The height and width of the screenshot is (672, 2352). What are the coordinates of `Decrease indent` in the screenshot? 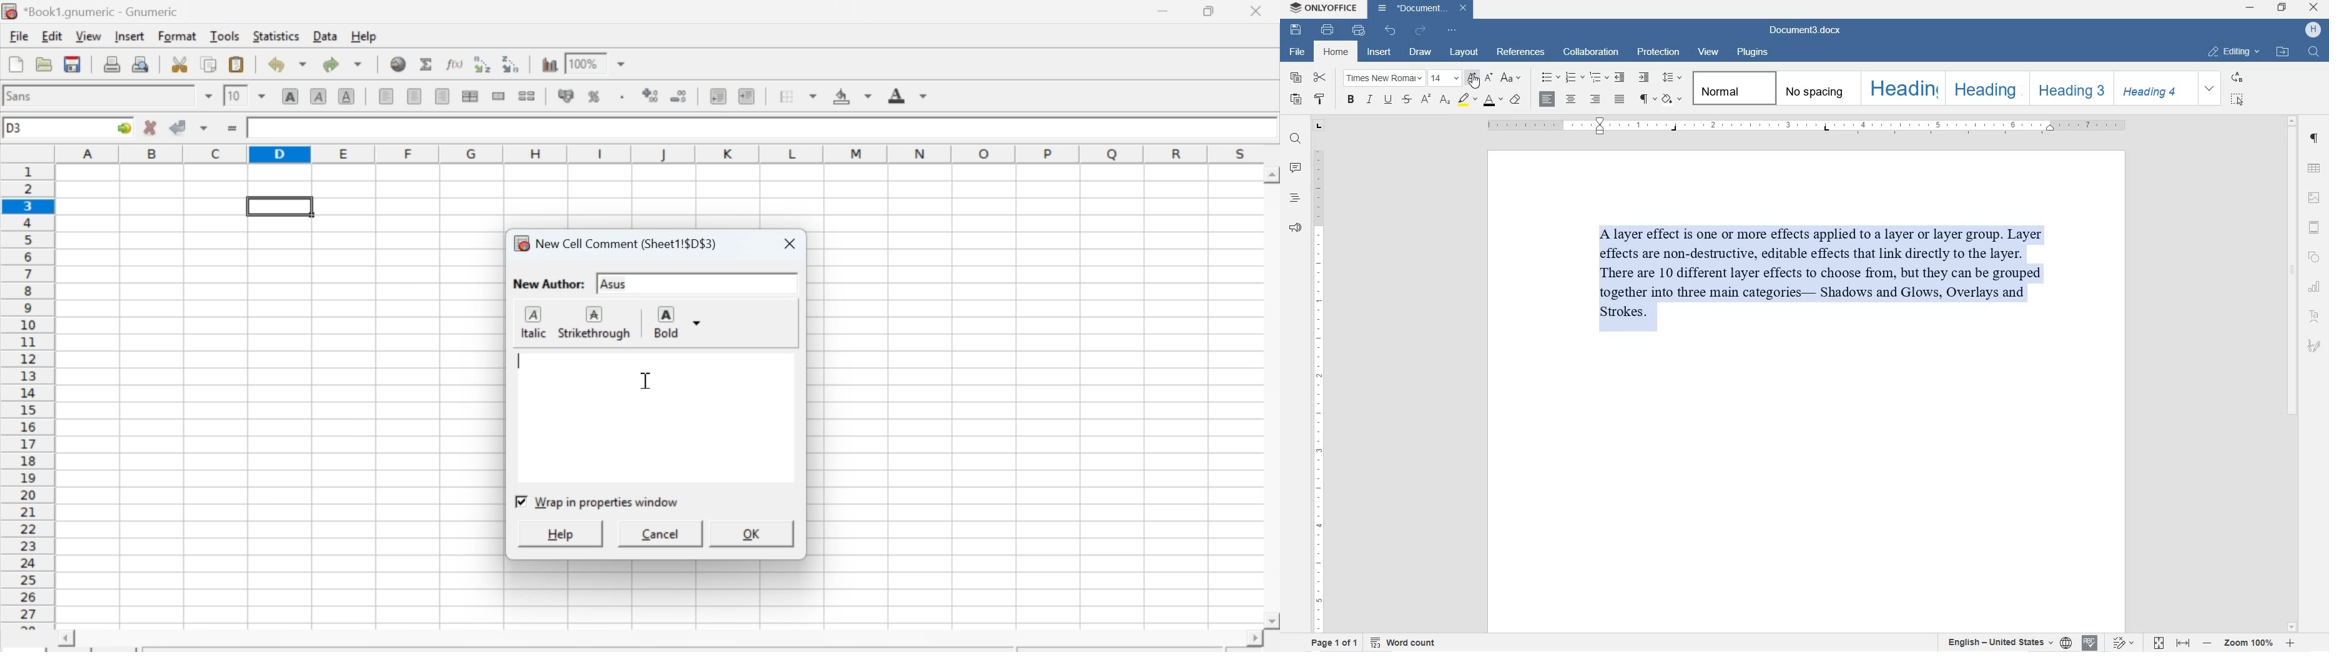 It's located at (717, 96).